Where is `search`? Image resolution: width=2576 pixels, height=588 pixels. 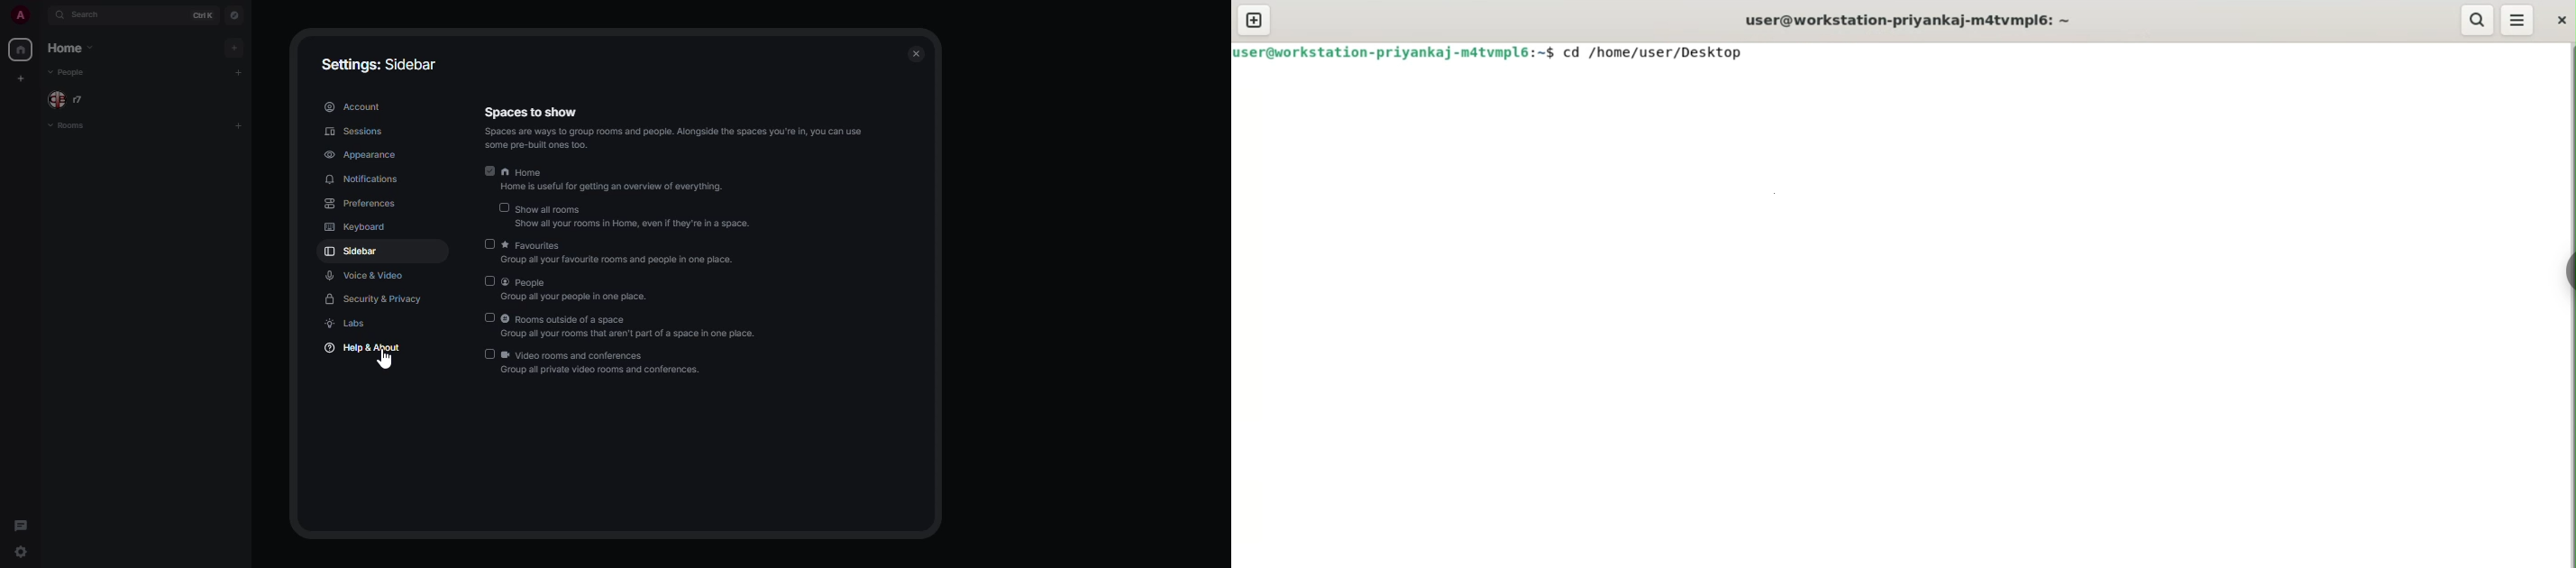 search is located at coordinates (86, 14).